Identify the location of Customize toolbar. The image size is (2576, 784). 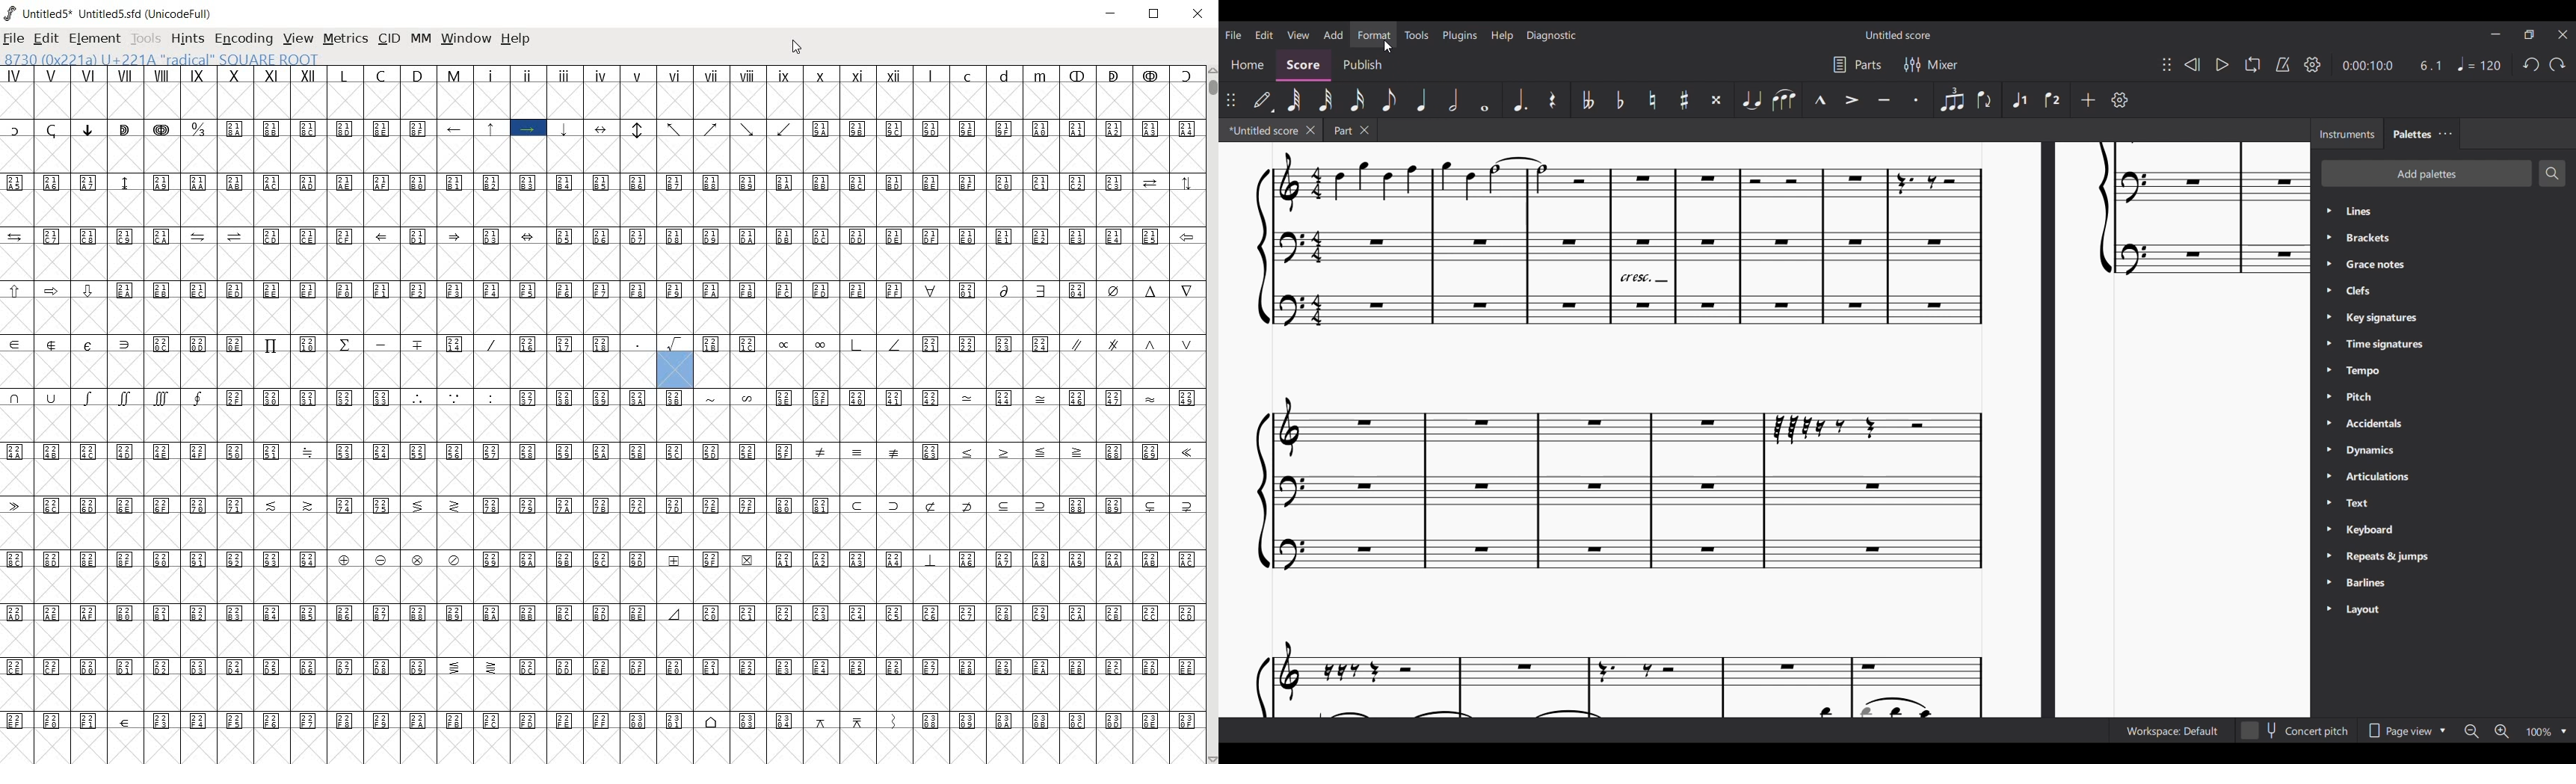
(2120, 100).